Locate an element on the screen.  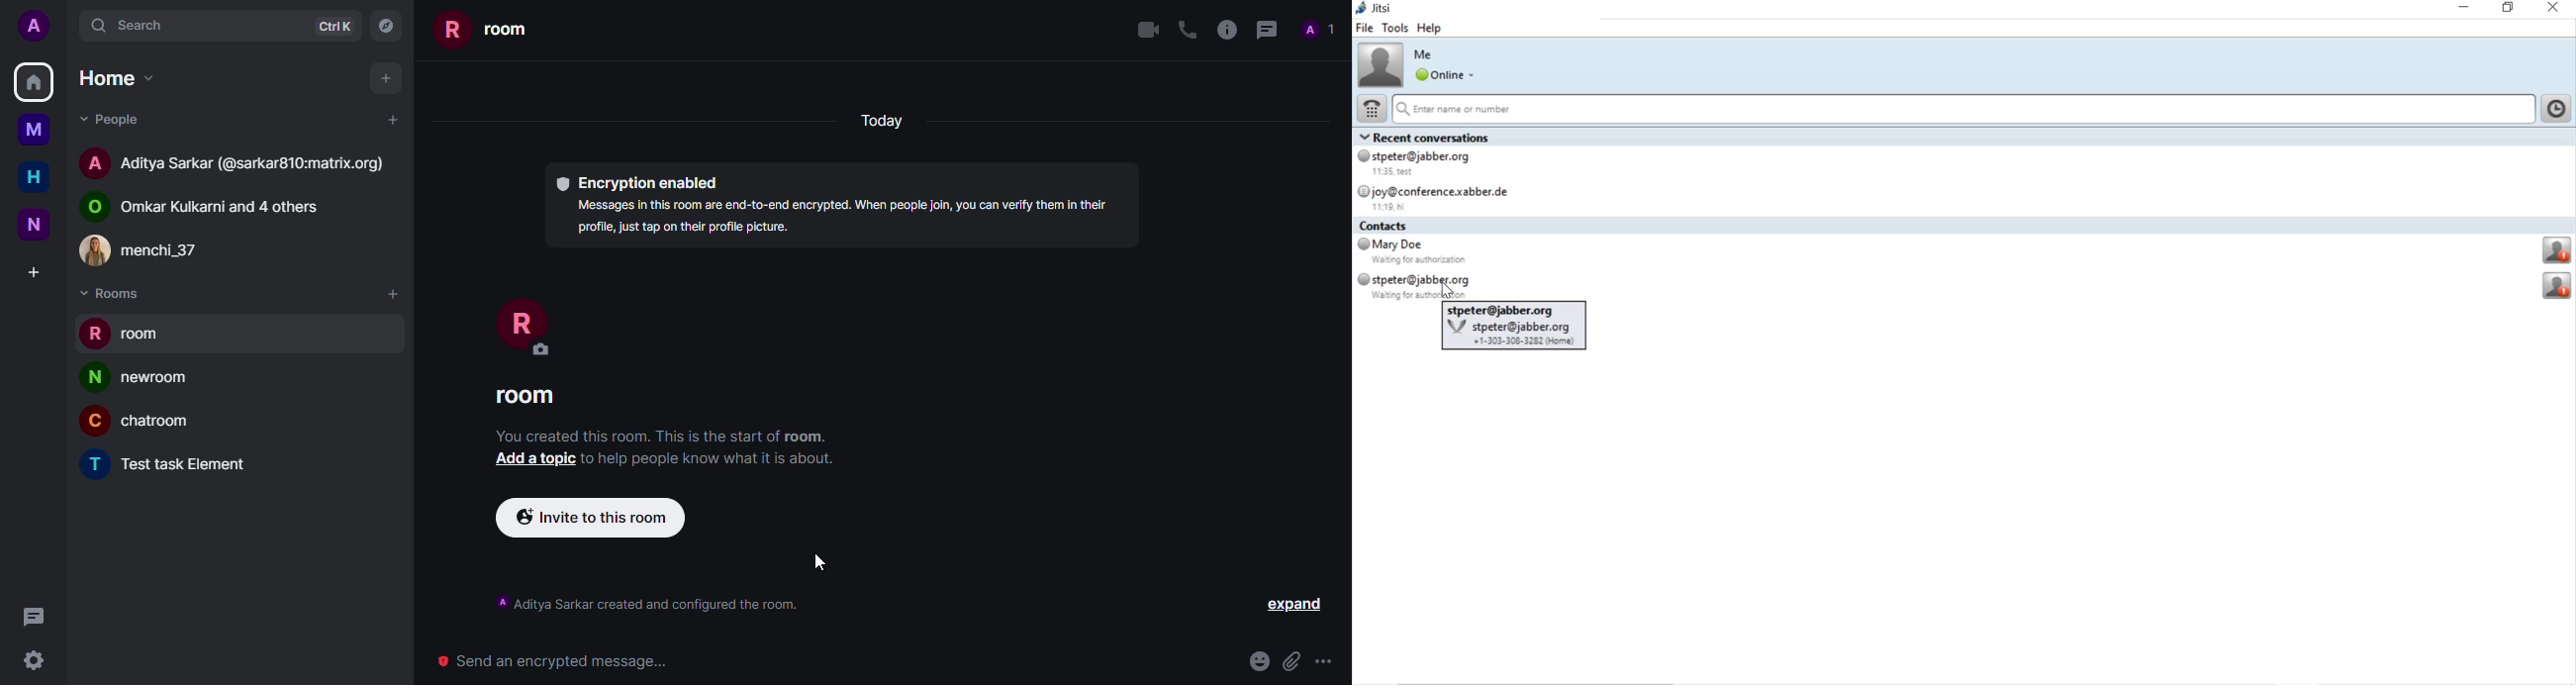
home is located at coordinates (34, 86).